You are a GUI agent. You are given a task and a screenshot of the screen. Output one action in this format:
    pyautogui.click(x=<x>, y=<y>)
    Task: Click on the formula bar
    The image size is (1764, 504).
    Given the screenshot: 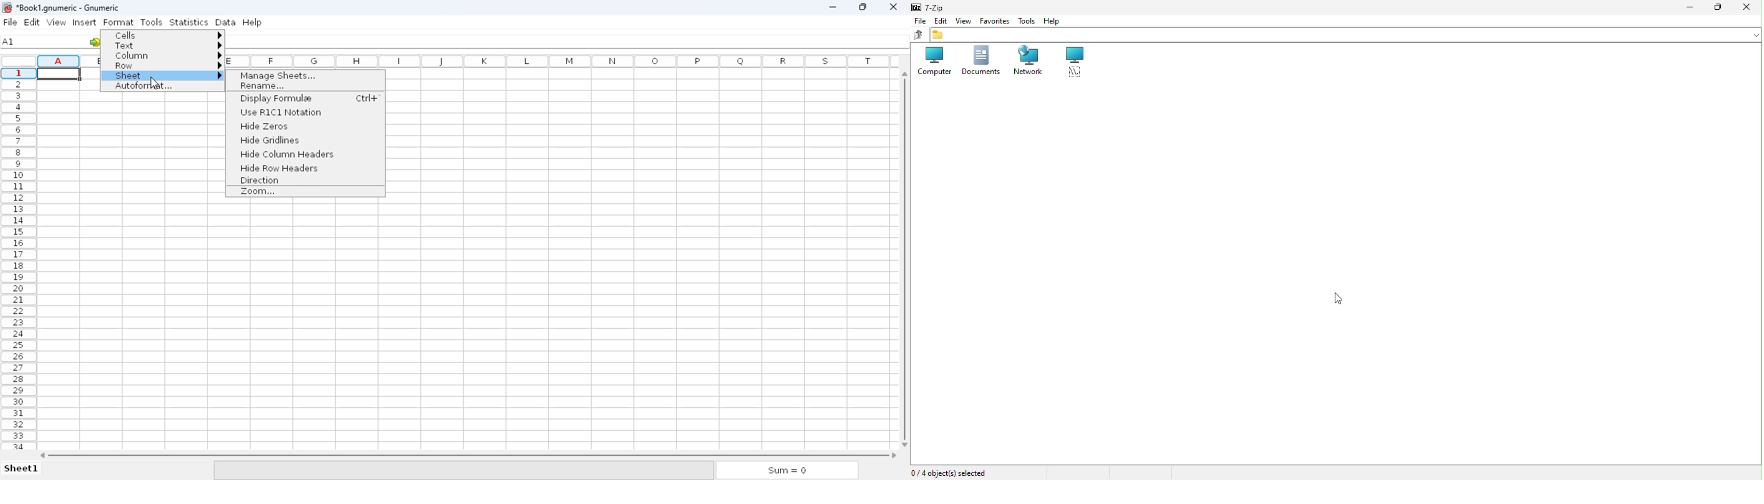 What is the action you would take?
    pyautogui.click(x=569, y=43)
    